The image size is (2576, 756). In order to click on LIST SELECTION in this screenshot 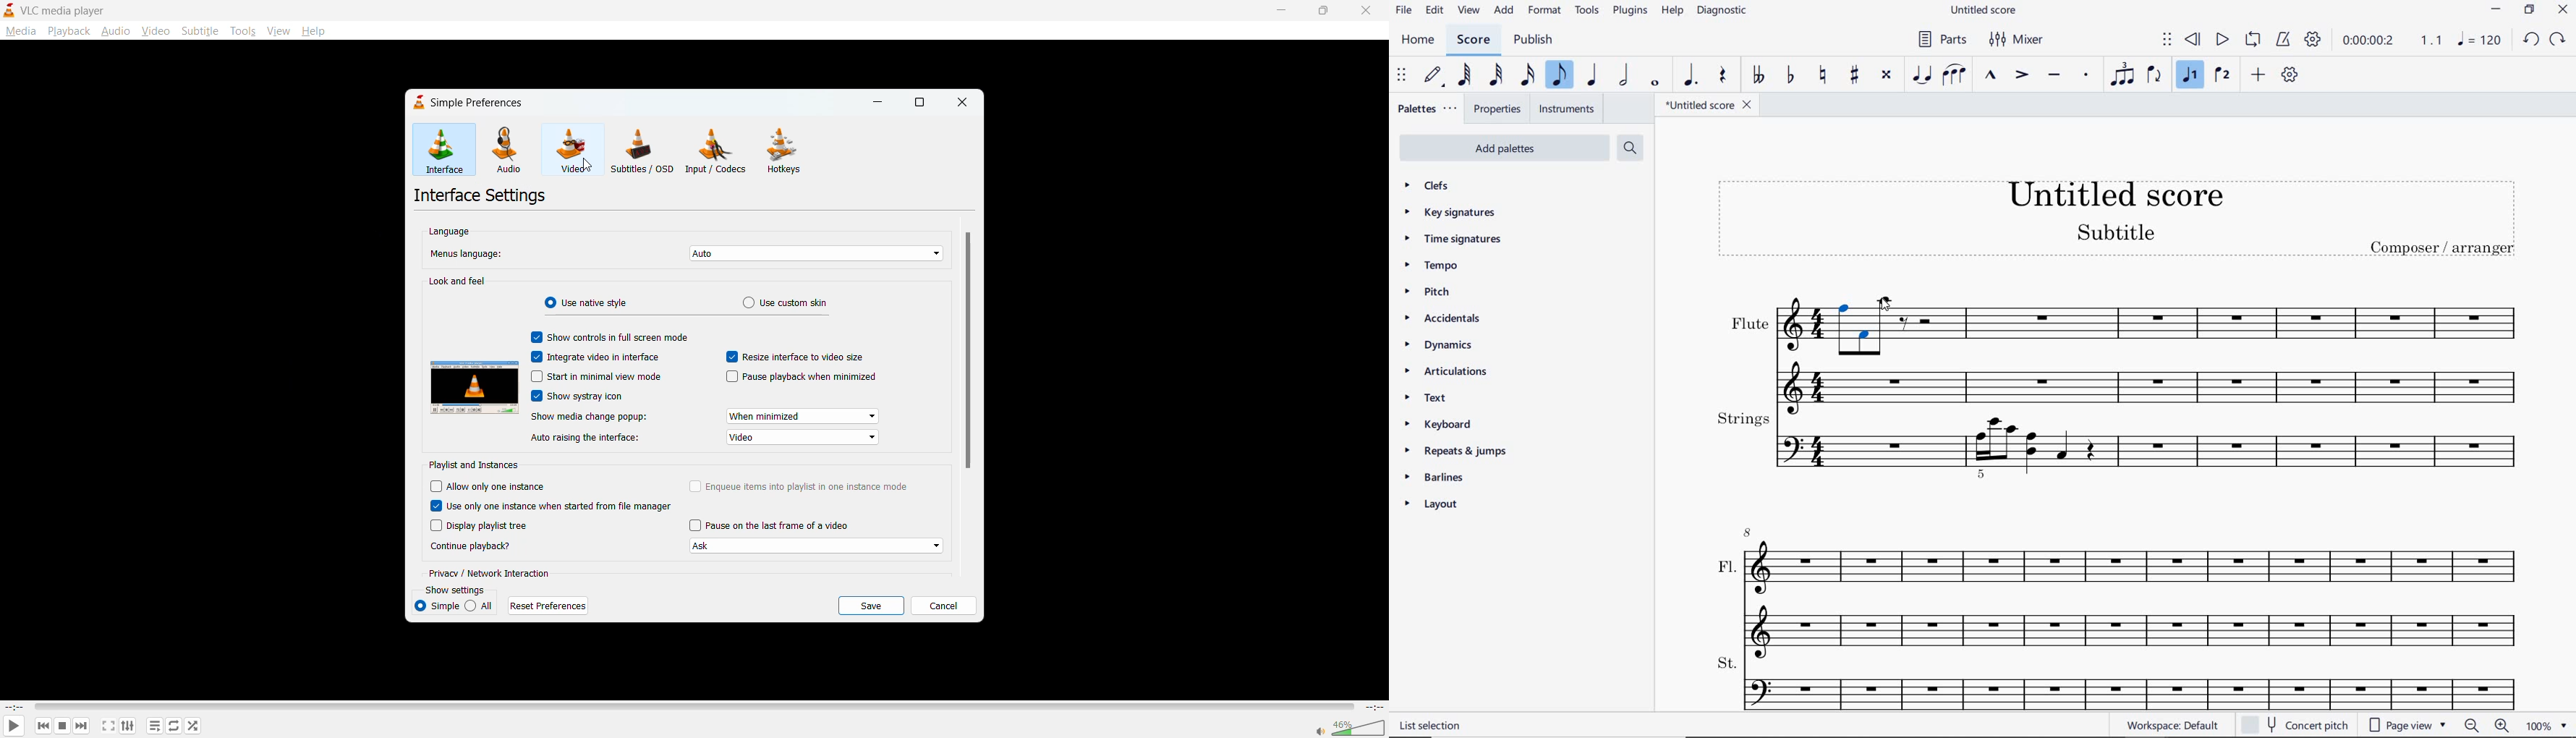, I will do `click(1433, 725)`.